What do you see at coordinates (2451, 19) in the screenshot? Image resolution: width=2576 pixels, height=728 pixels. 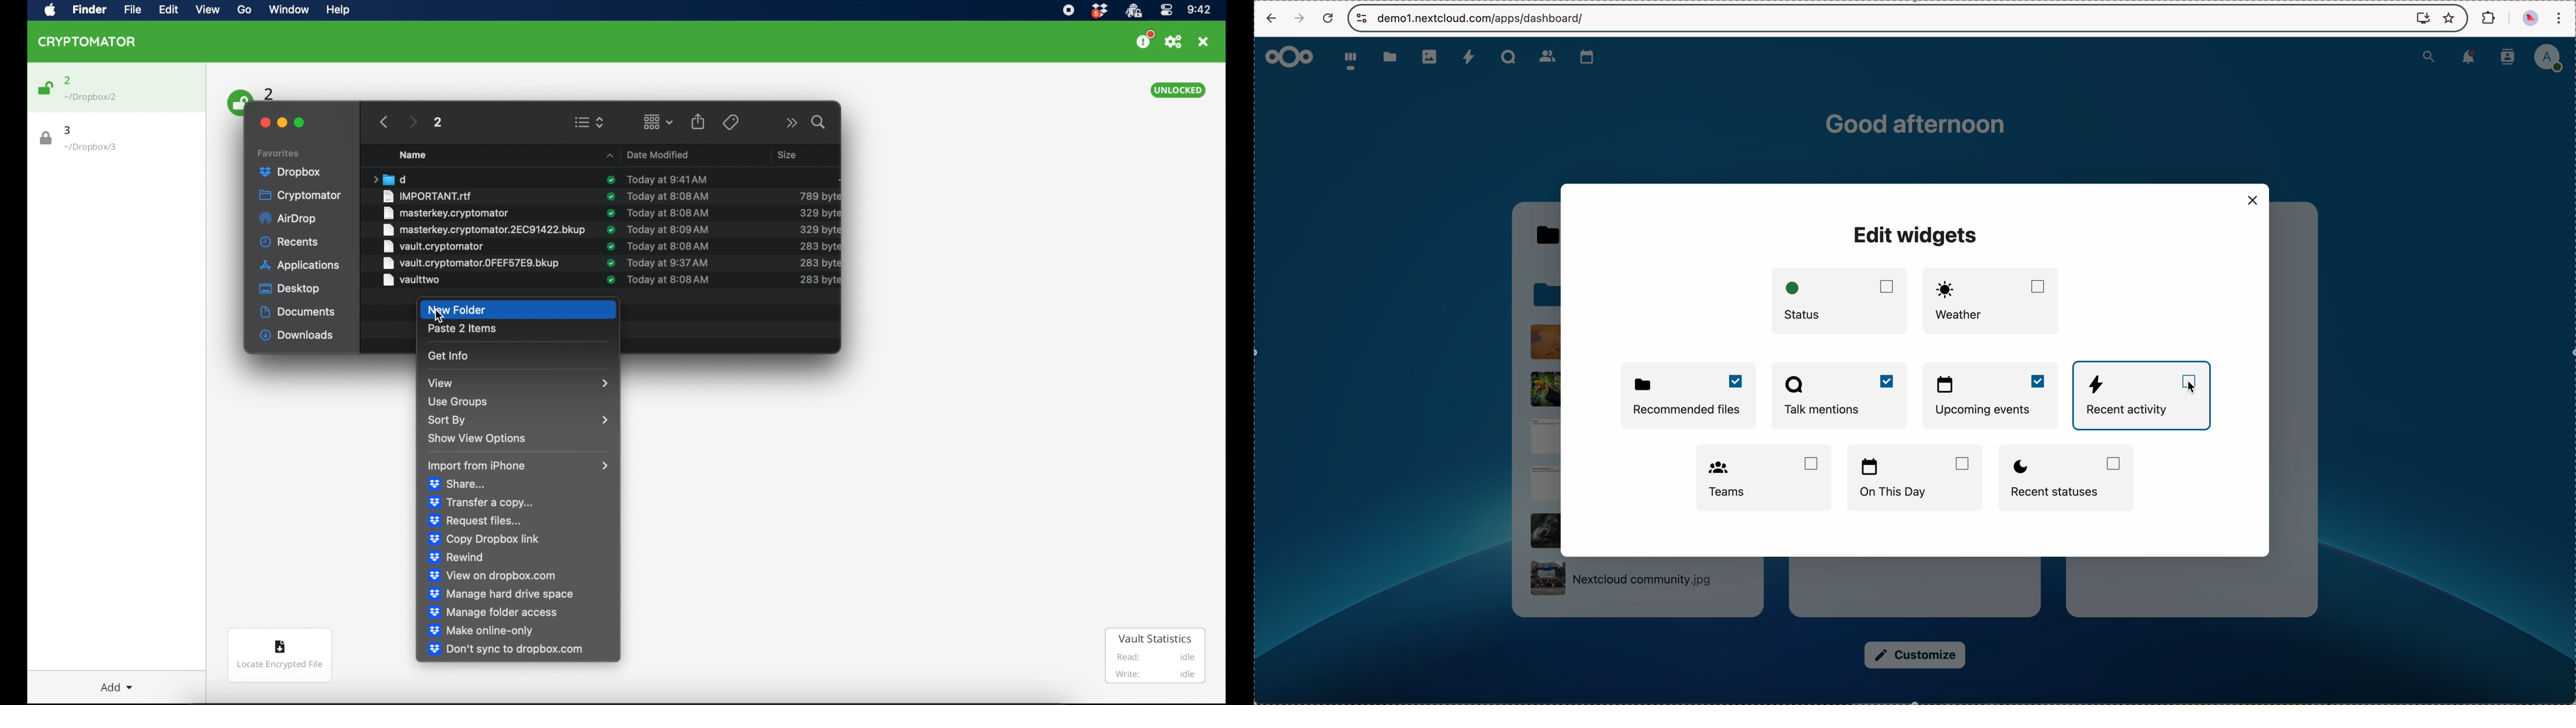 I see `favorites` at bounding box center [2451, 19].